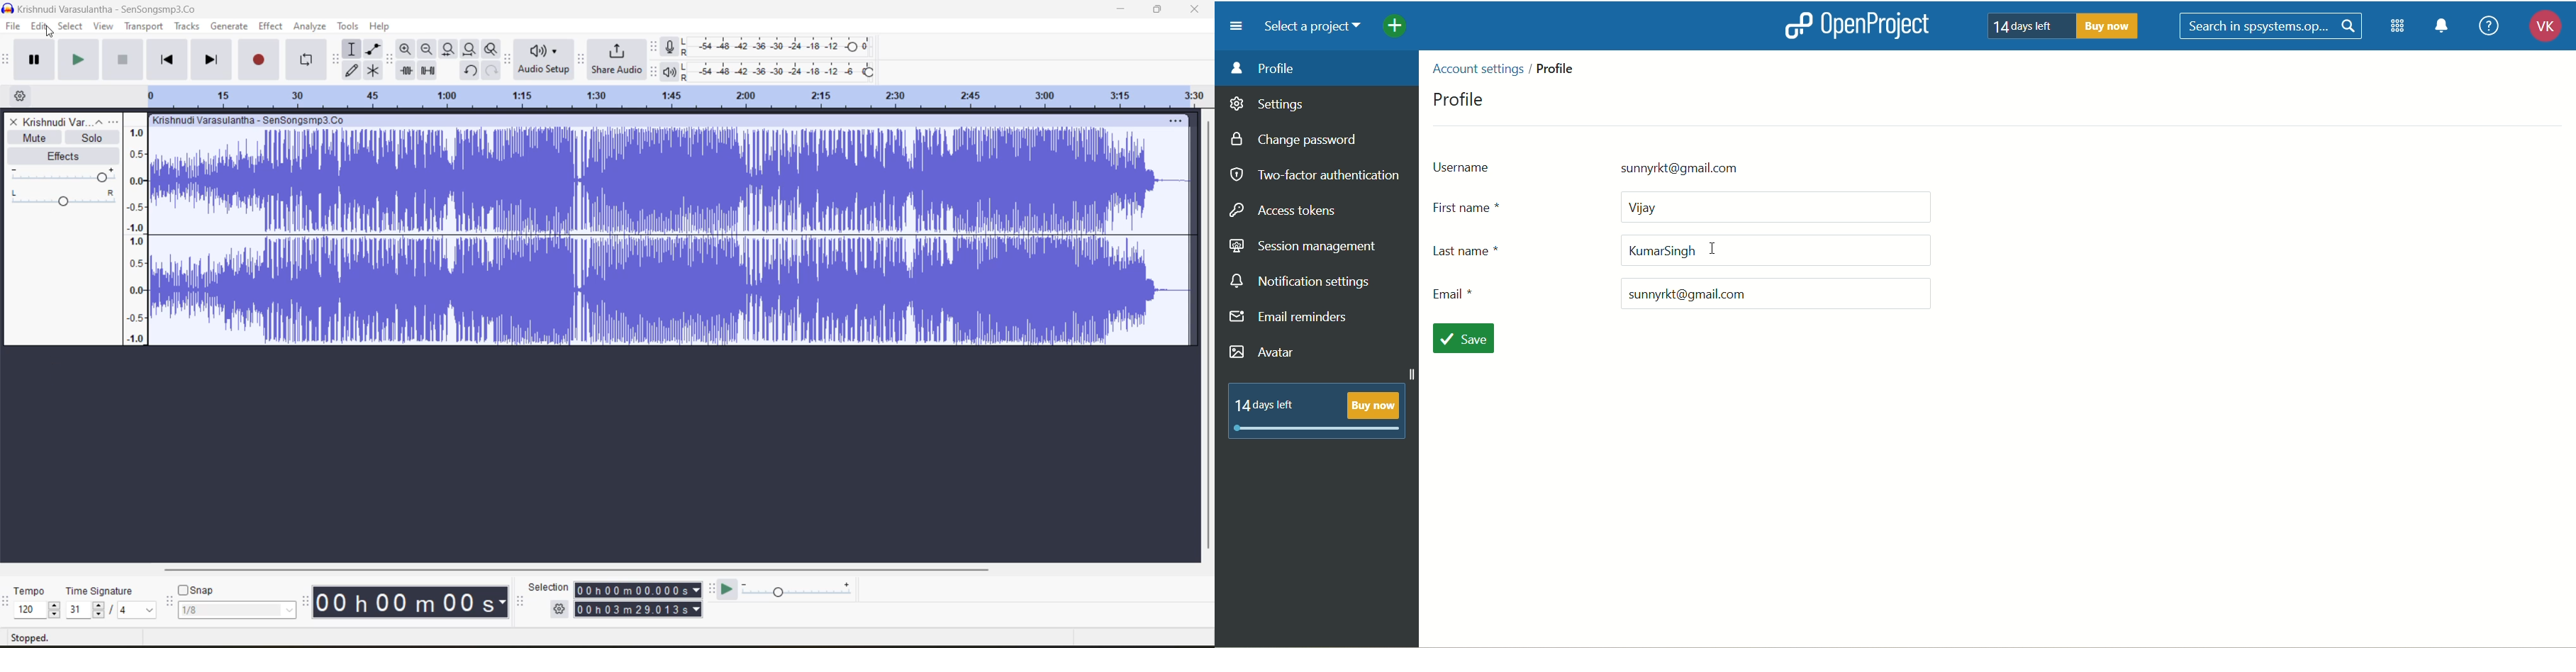  I want to click on horizontal scroll bar, so click(585, 566).